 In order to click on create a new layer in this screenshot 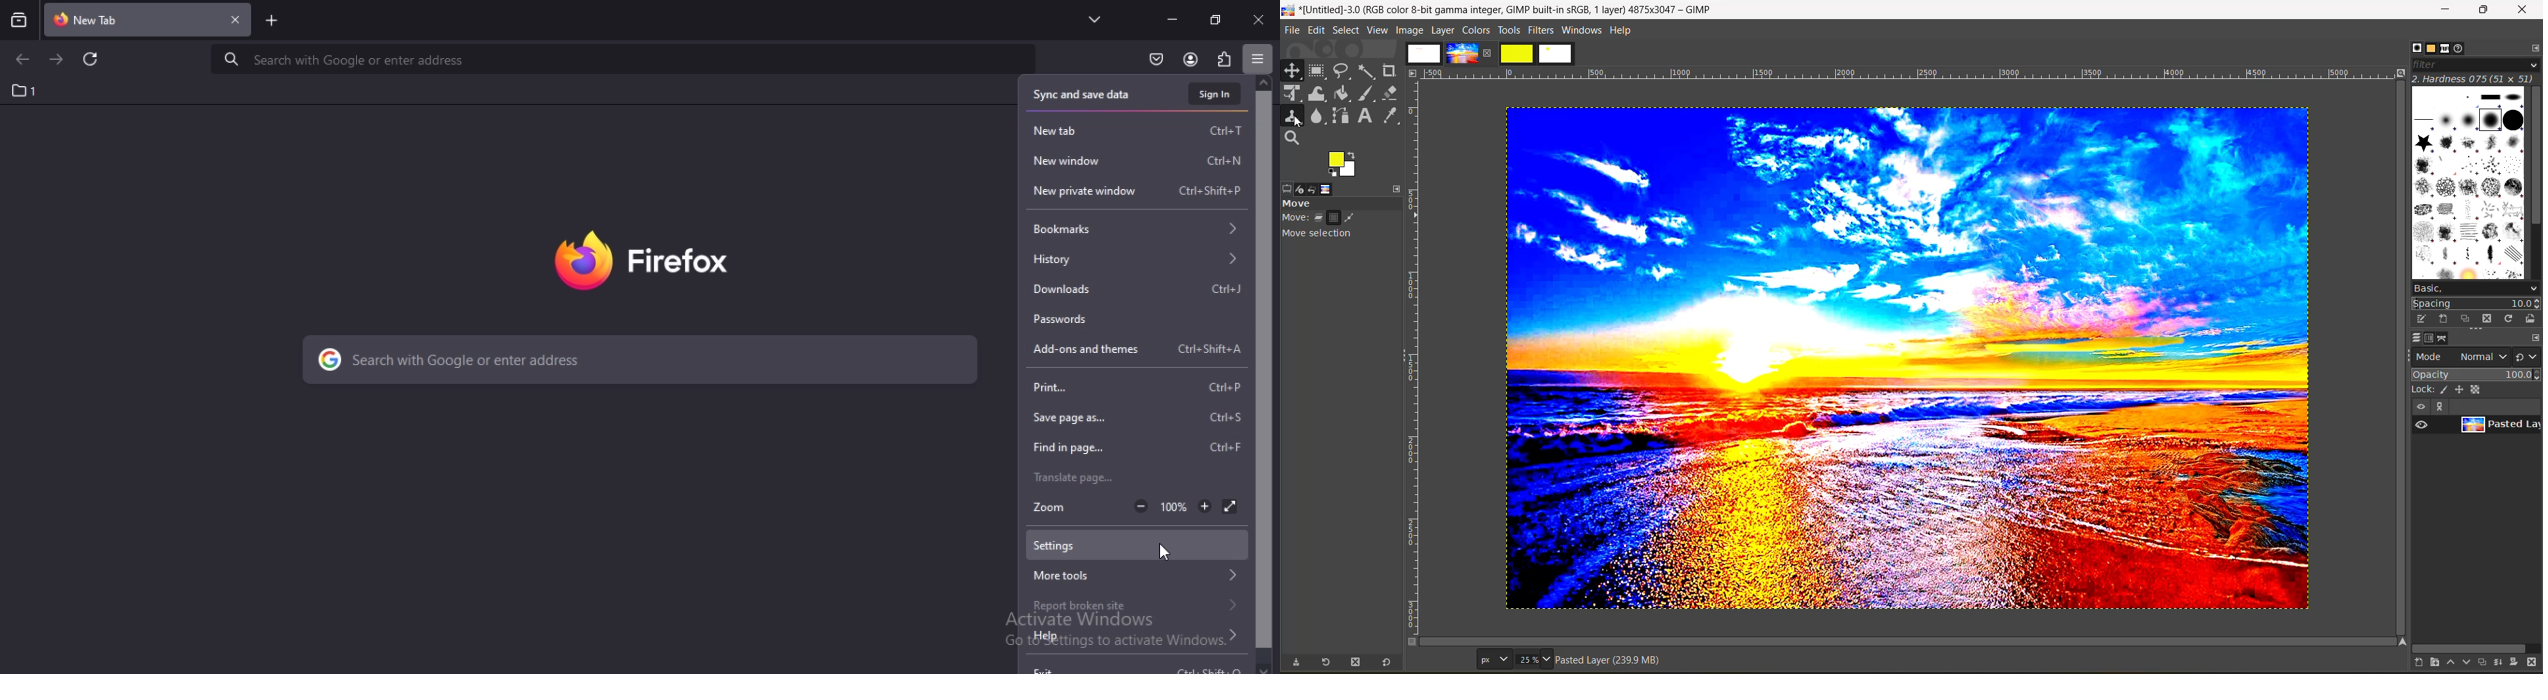, I will do `click(2411, 663)`.